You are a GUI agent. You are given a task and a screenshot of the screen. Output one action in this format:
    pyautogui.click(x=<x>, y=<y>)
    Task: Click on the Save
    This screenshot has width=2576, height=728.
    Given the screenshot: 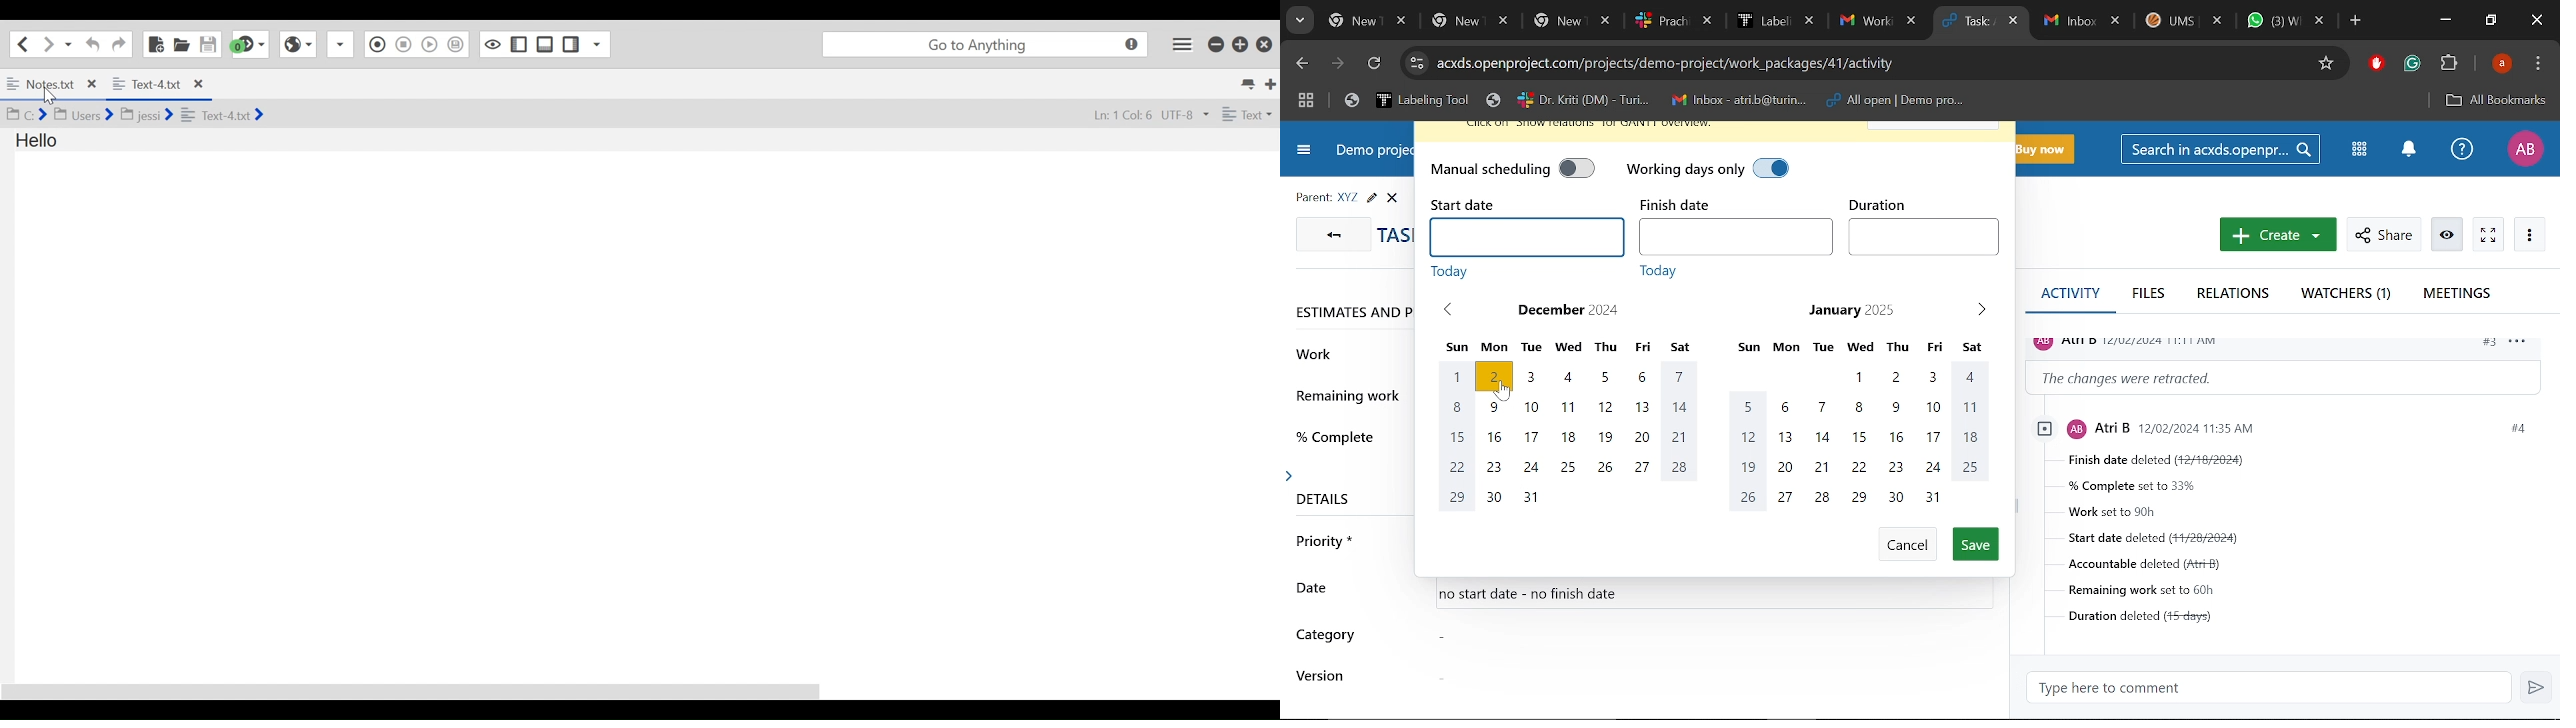 What is the action you would take?
    pyautogui.click(x=1974, y=544)
    